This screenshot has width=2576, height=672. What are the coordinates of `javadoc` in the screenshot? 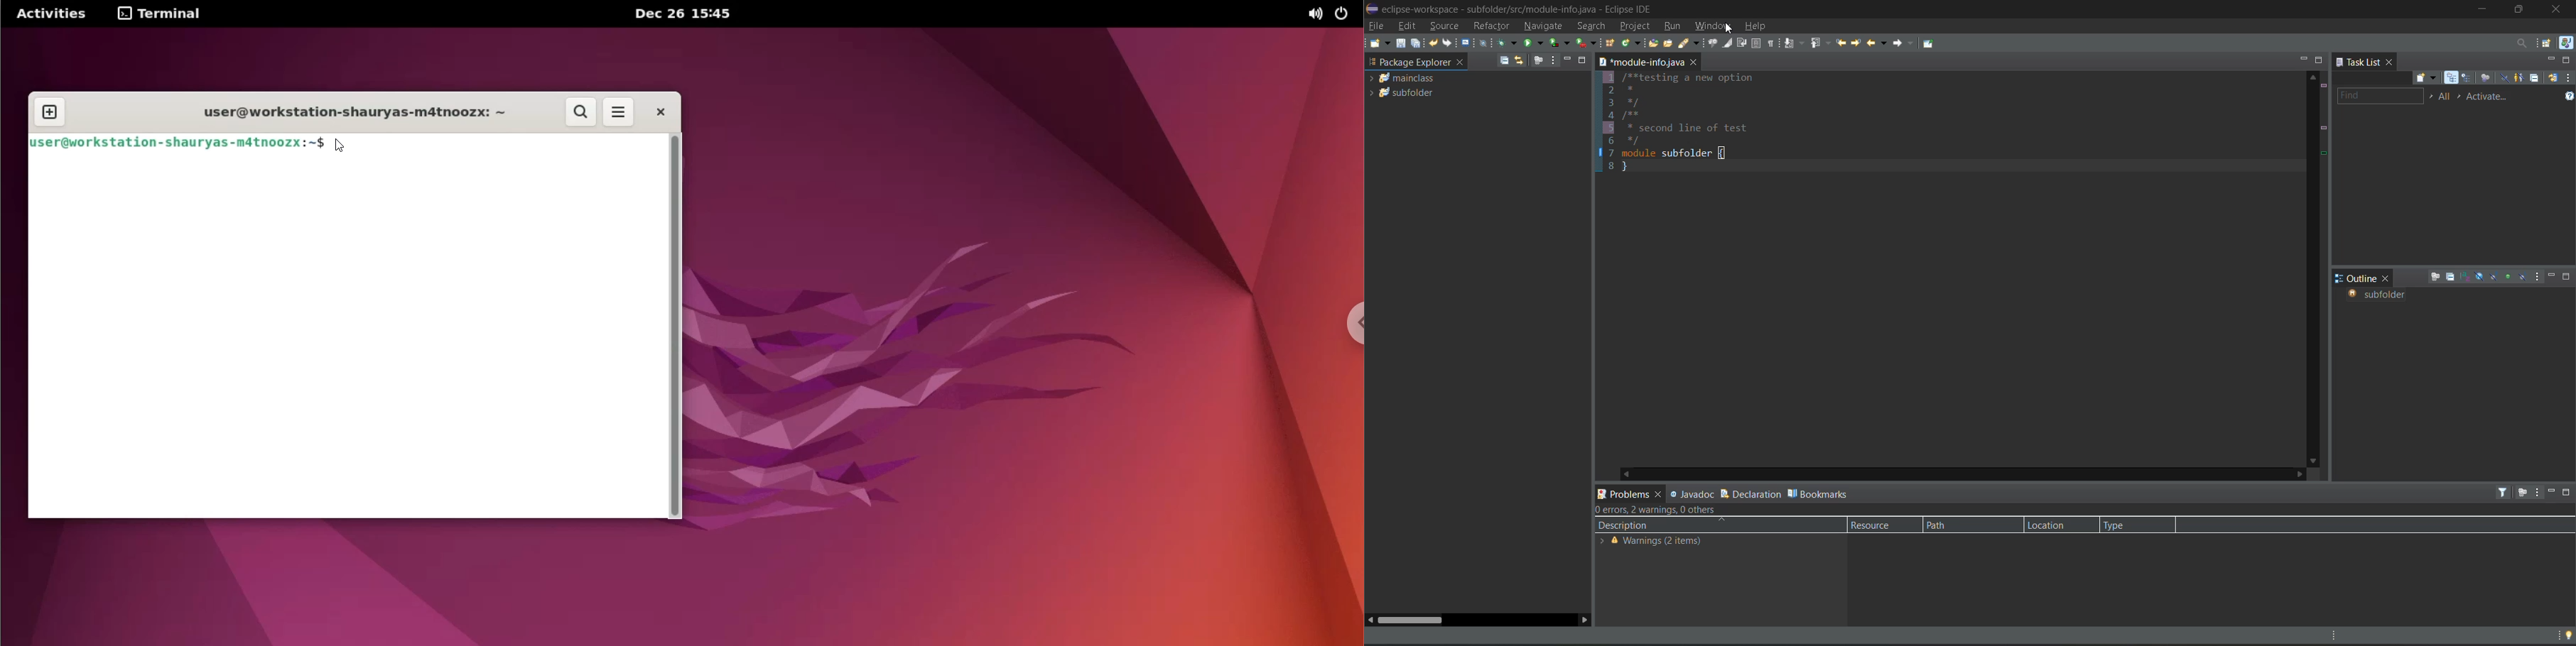 It's located at (1691, 493).